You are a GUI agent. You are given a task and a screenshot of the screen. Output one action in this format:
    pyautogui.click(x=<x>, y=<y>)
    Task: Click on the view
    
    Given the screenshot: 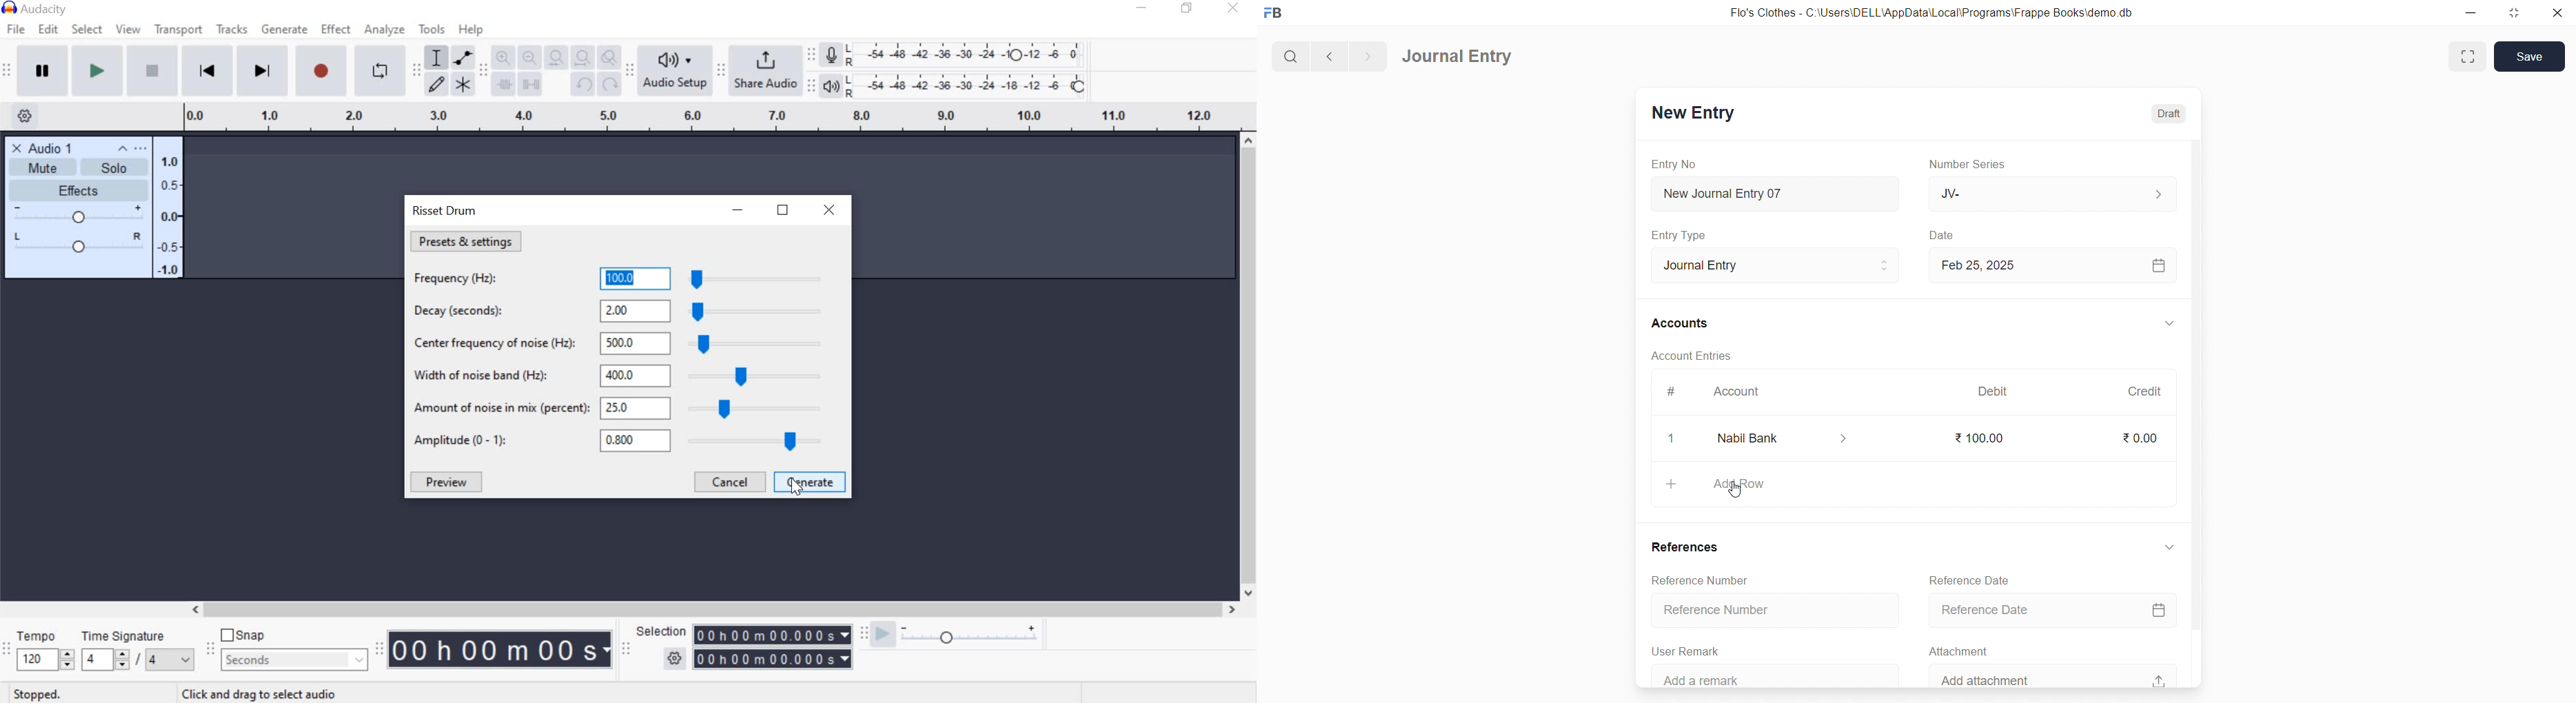 What is the action you would take?
    pyautogui.click(x=127, y=30)
    